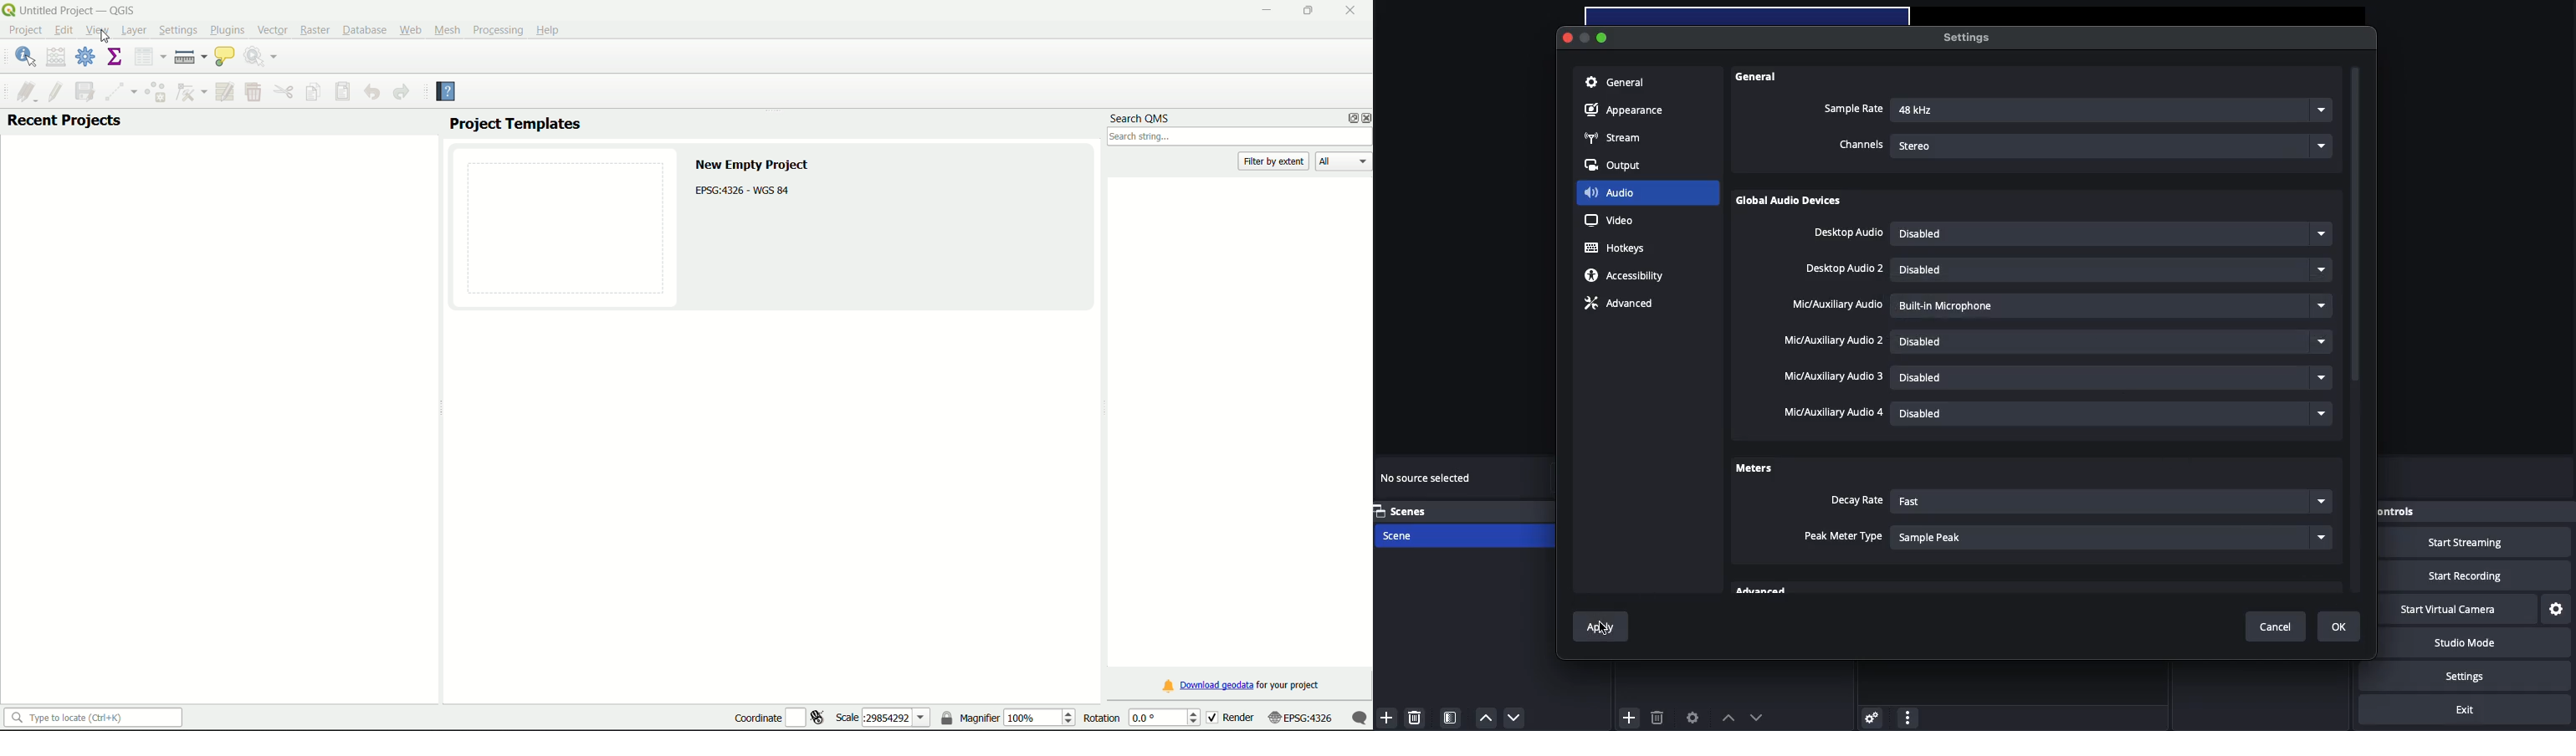 The image size is (2576, 756). I want to click on Database, so click(363, 30).